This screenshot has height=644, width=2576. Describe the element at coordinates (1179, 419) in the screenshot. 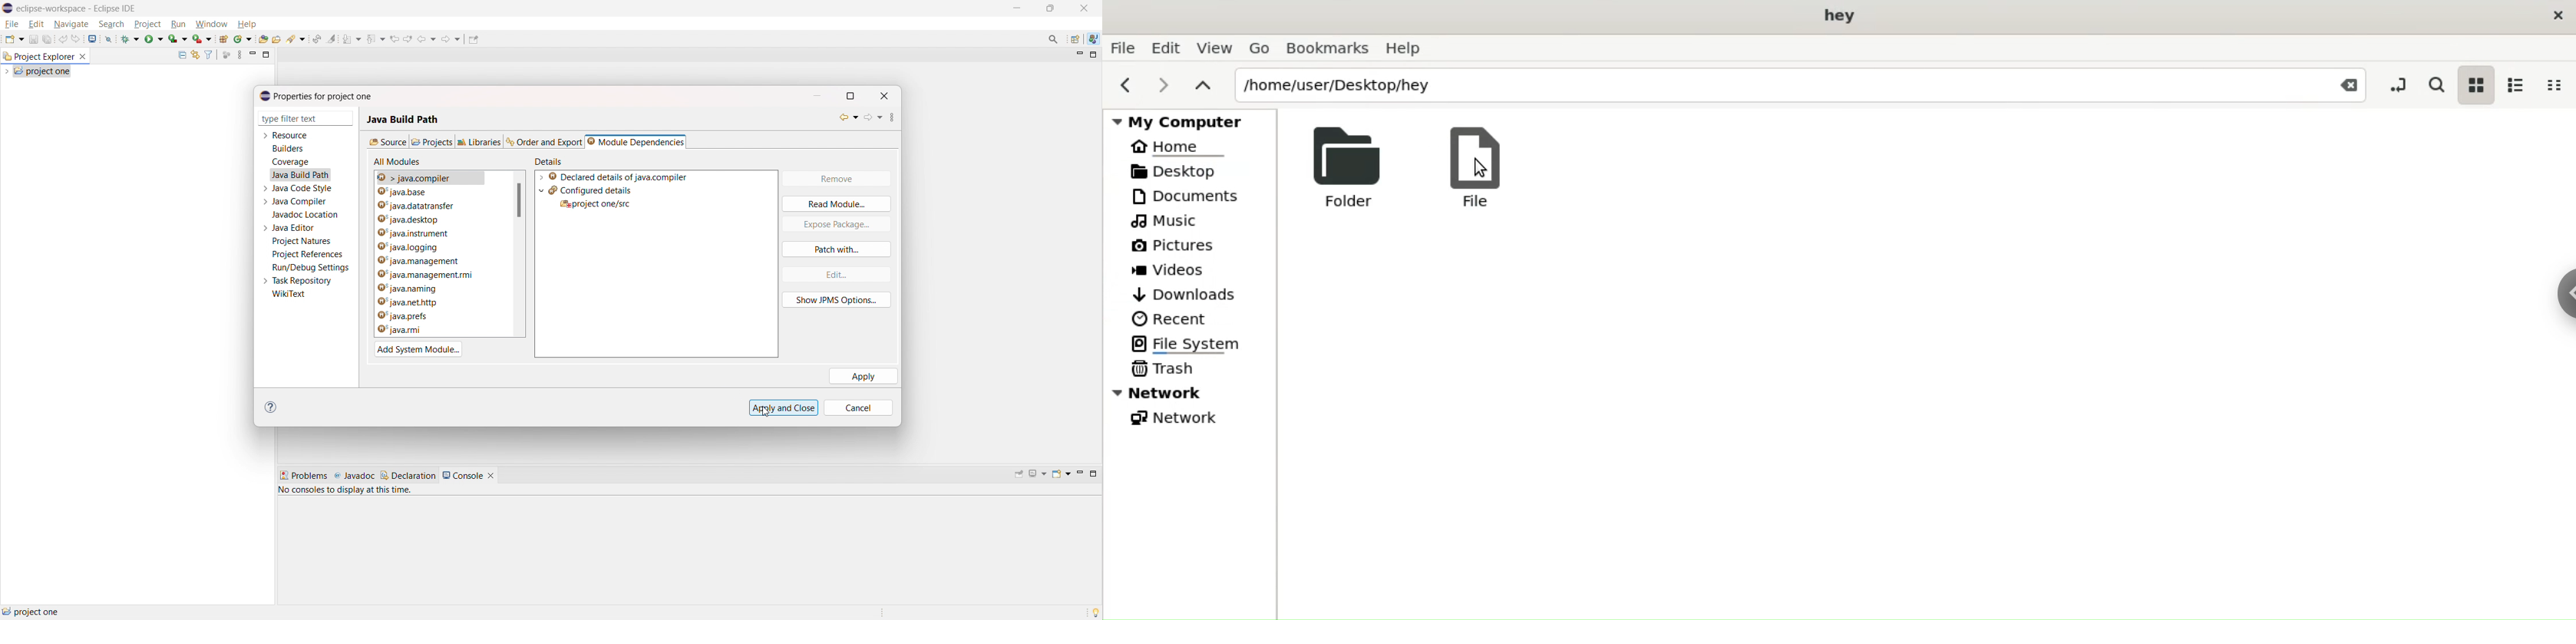

I see `Network` at that location.